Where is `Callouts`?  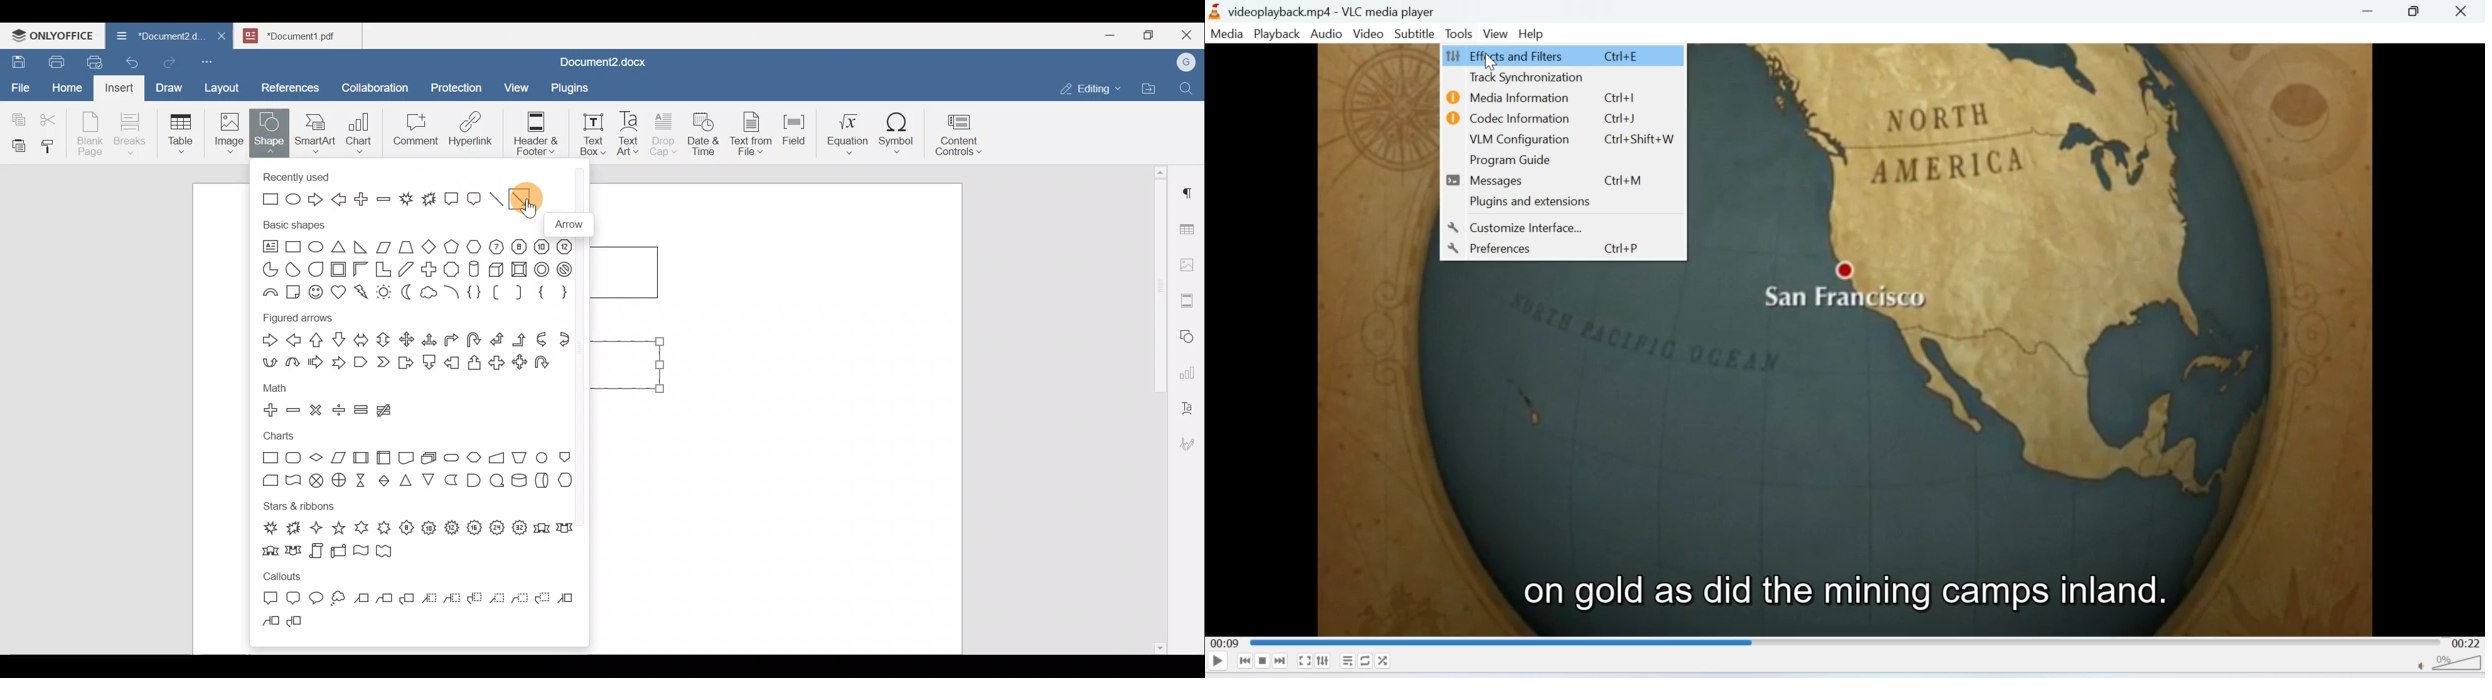 Callouts is located at coordinates (417, 601).